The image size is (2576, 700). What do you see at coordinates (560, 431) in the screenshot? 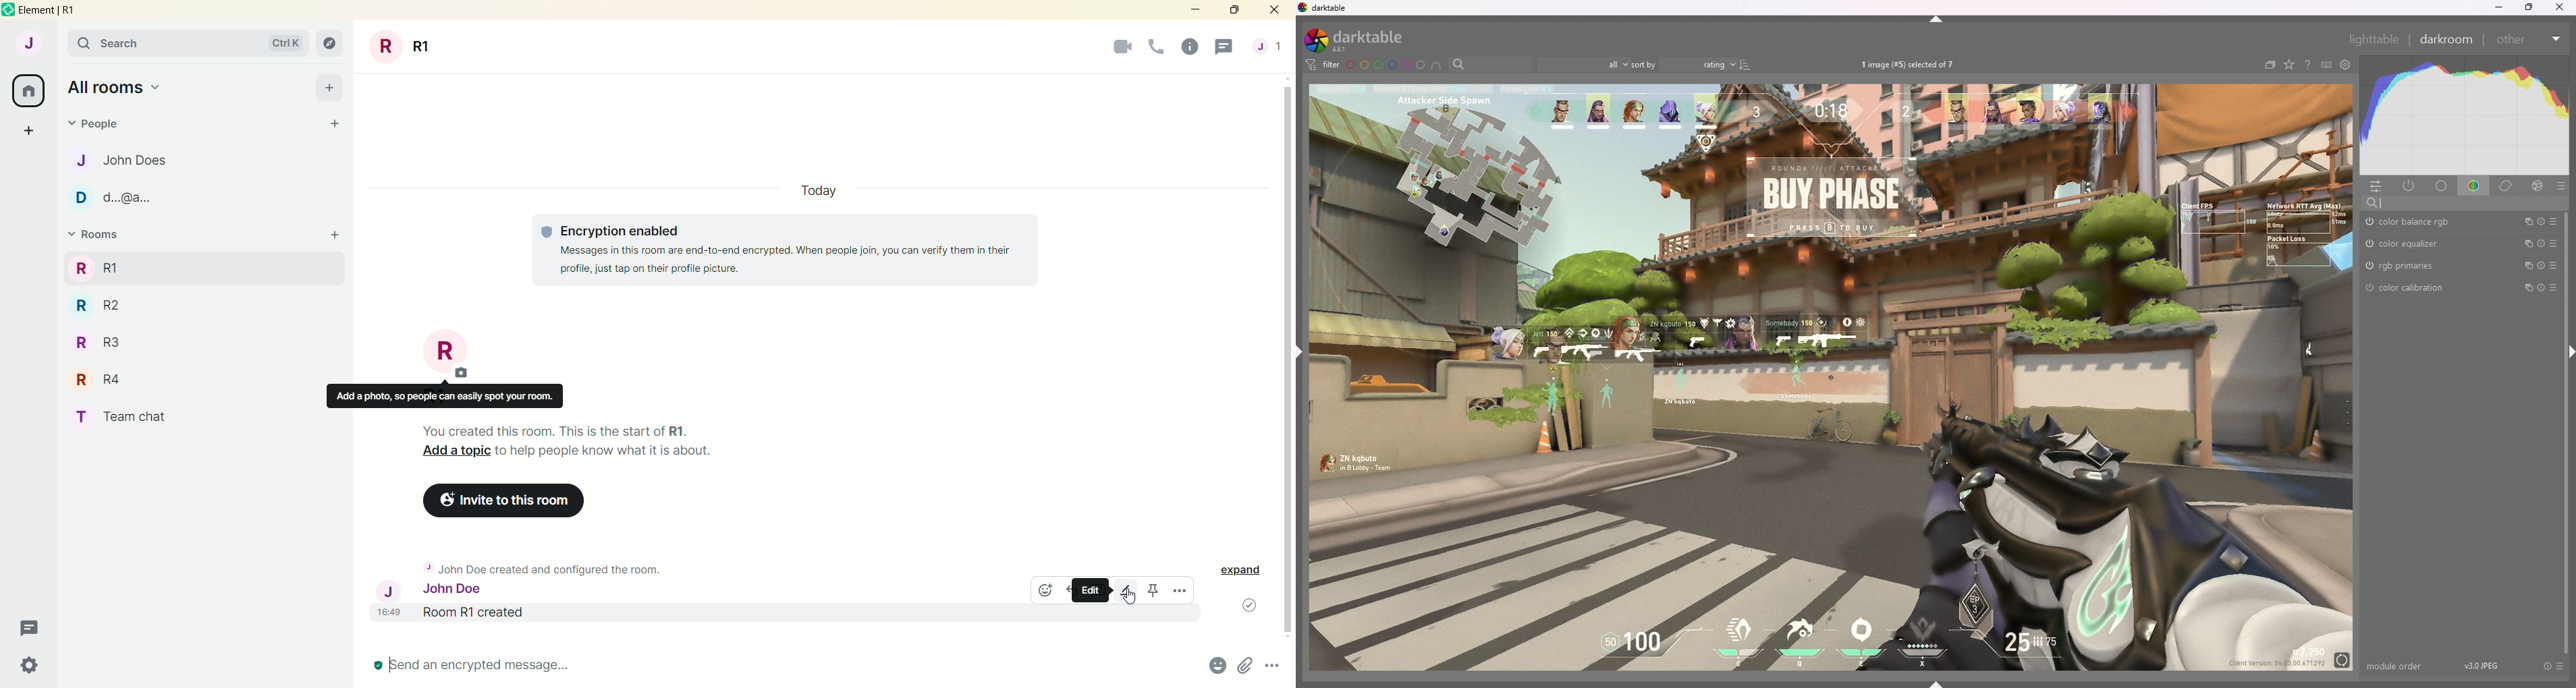
I see `You created this room. This is the start of R1..` at bounding box center [560, 431].